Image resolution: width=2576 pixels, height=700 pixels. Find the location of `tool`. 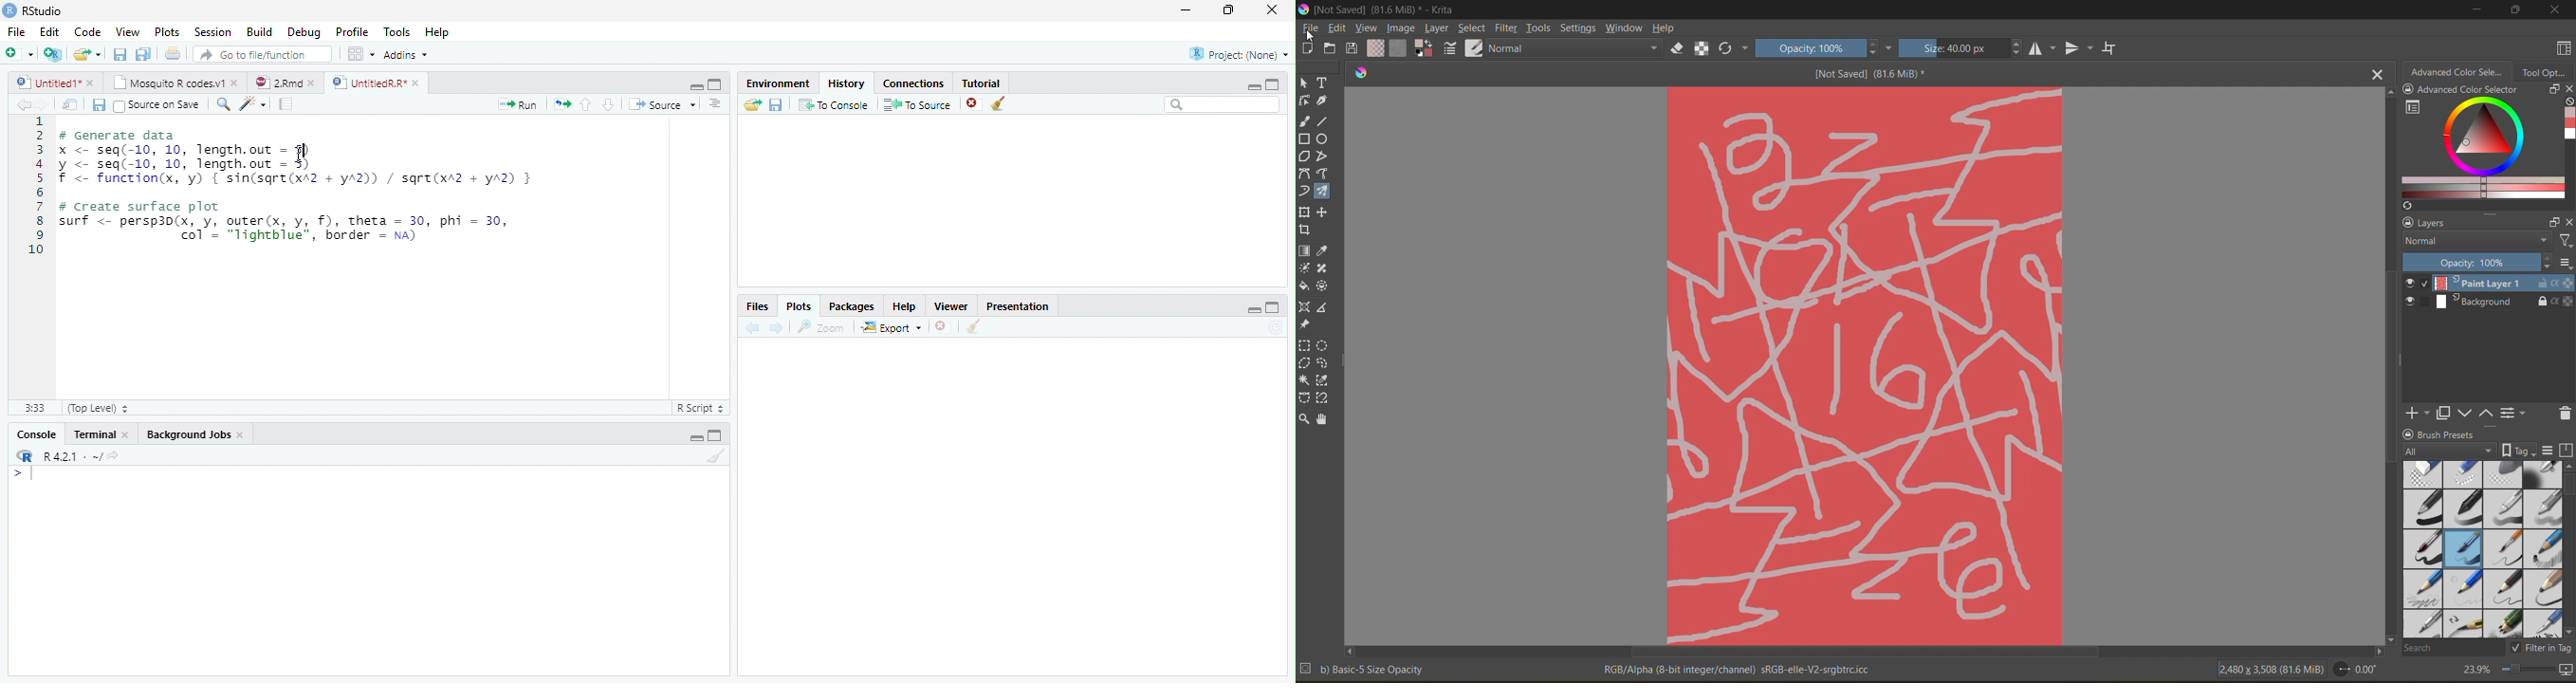

tool is located at coordinates (1322, 191).